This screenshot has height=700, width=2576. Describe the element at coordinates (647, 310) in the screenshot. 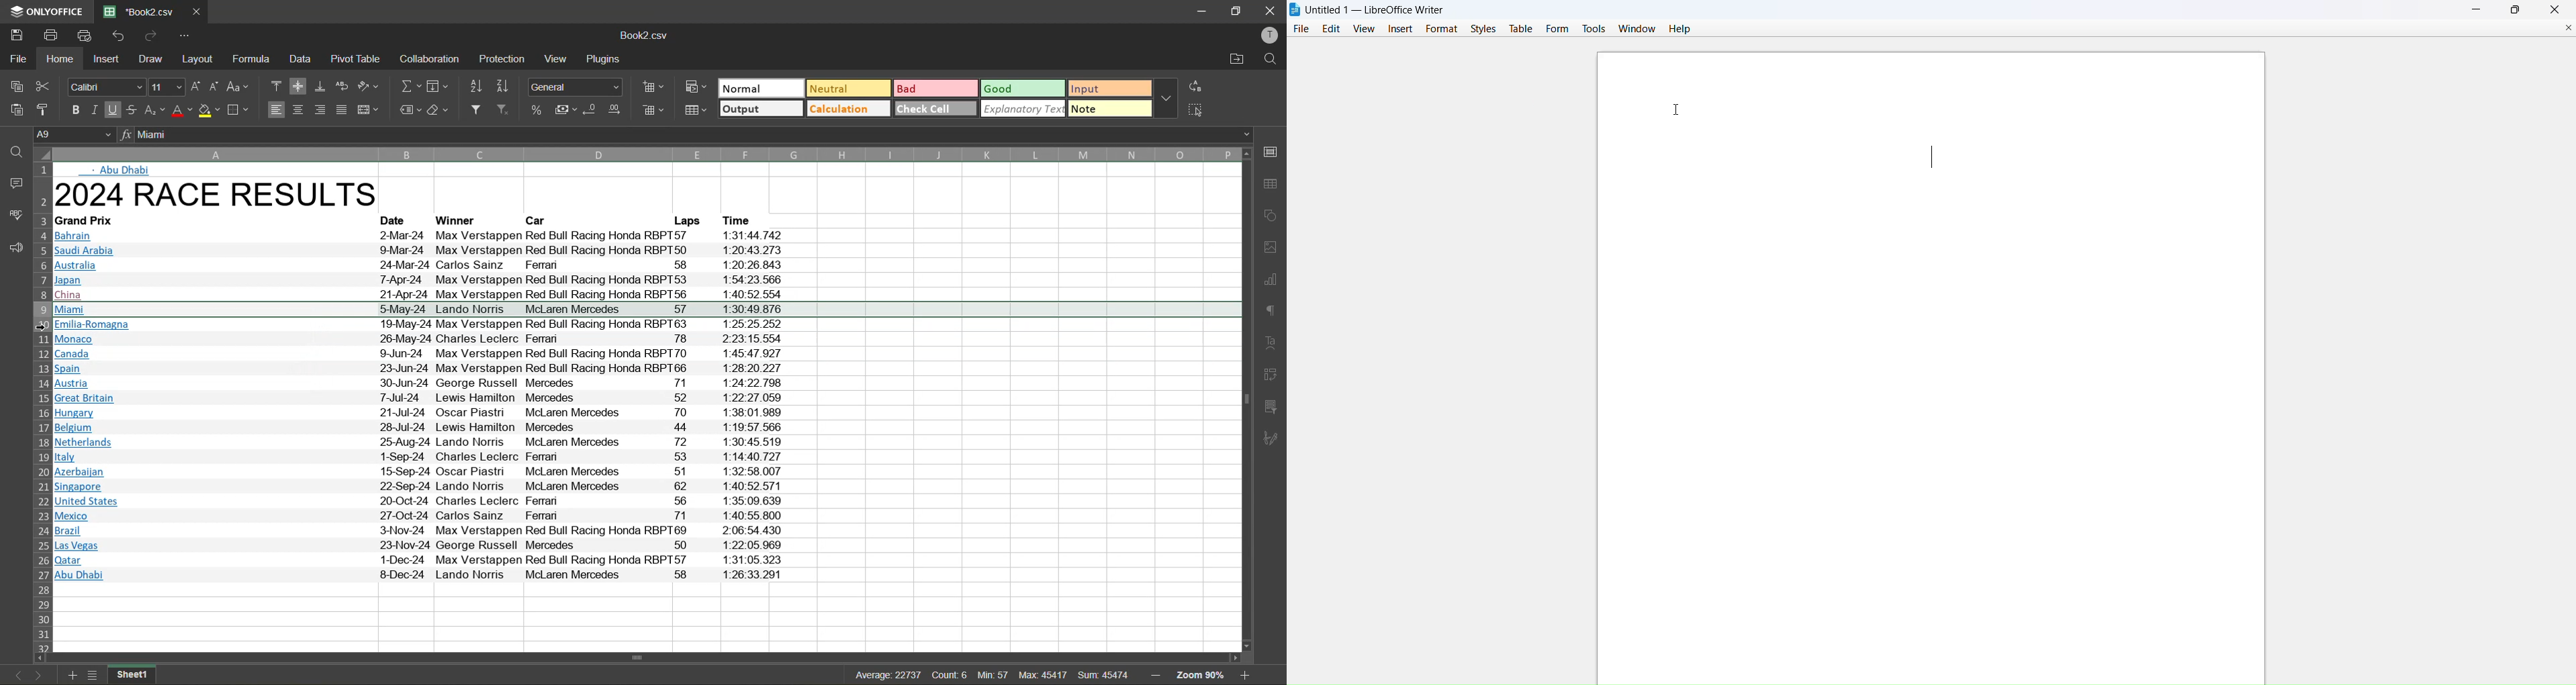

I see `selected row: Miami 5May-24 Lando Norris McLaren Mercedes [7 § 1:30:49.876` at that location.